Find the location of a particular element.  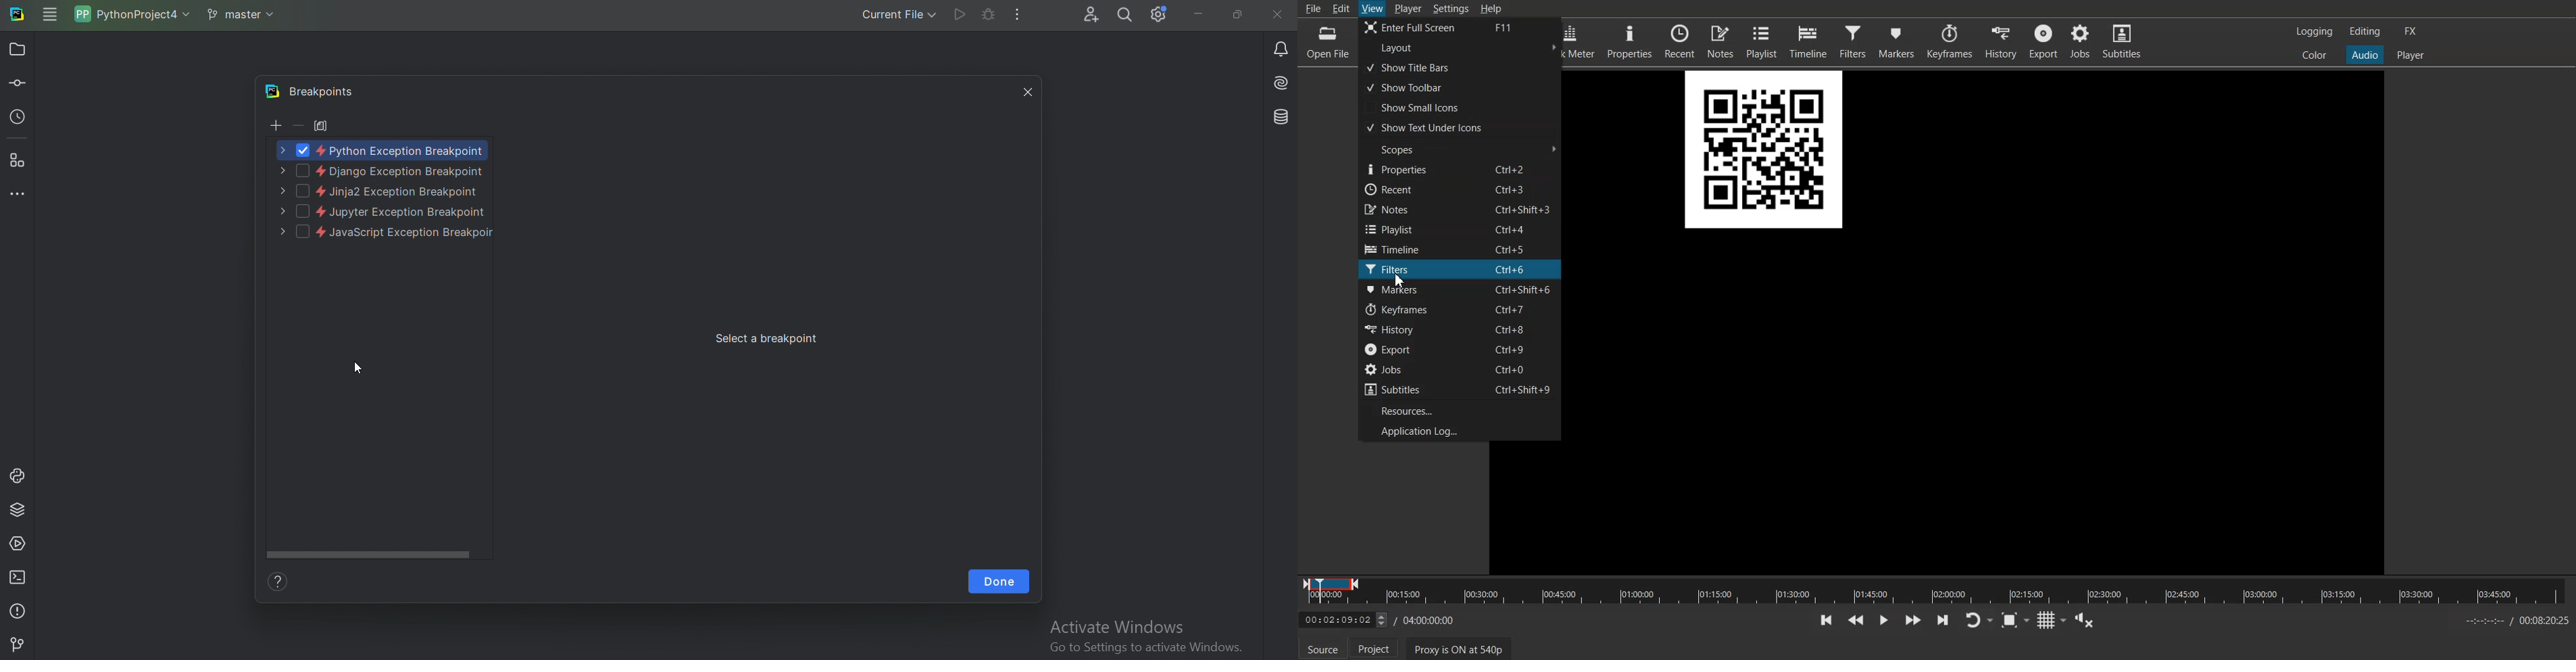

Playlist is located at coordinates (1459, 229).